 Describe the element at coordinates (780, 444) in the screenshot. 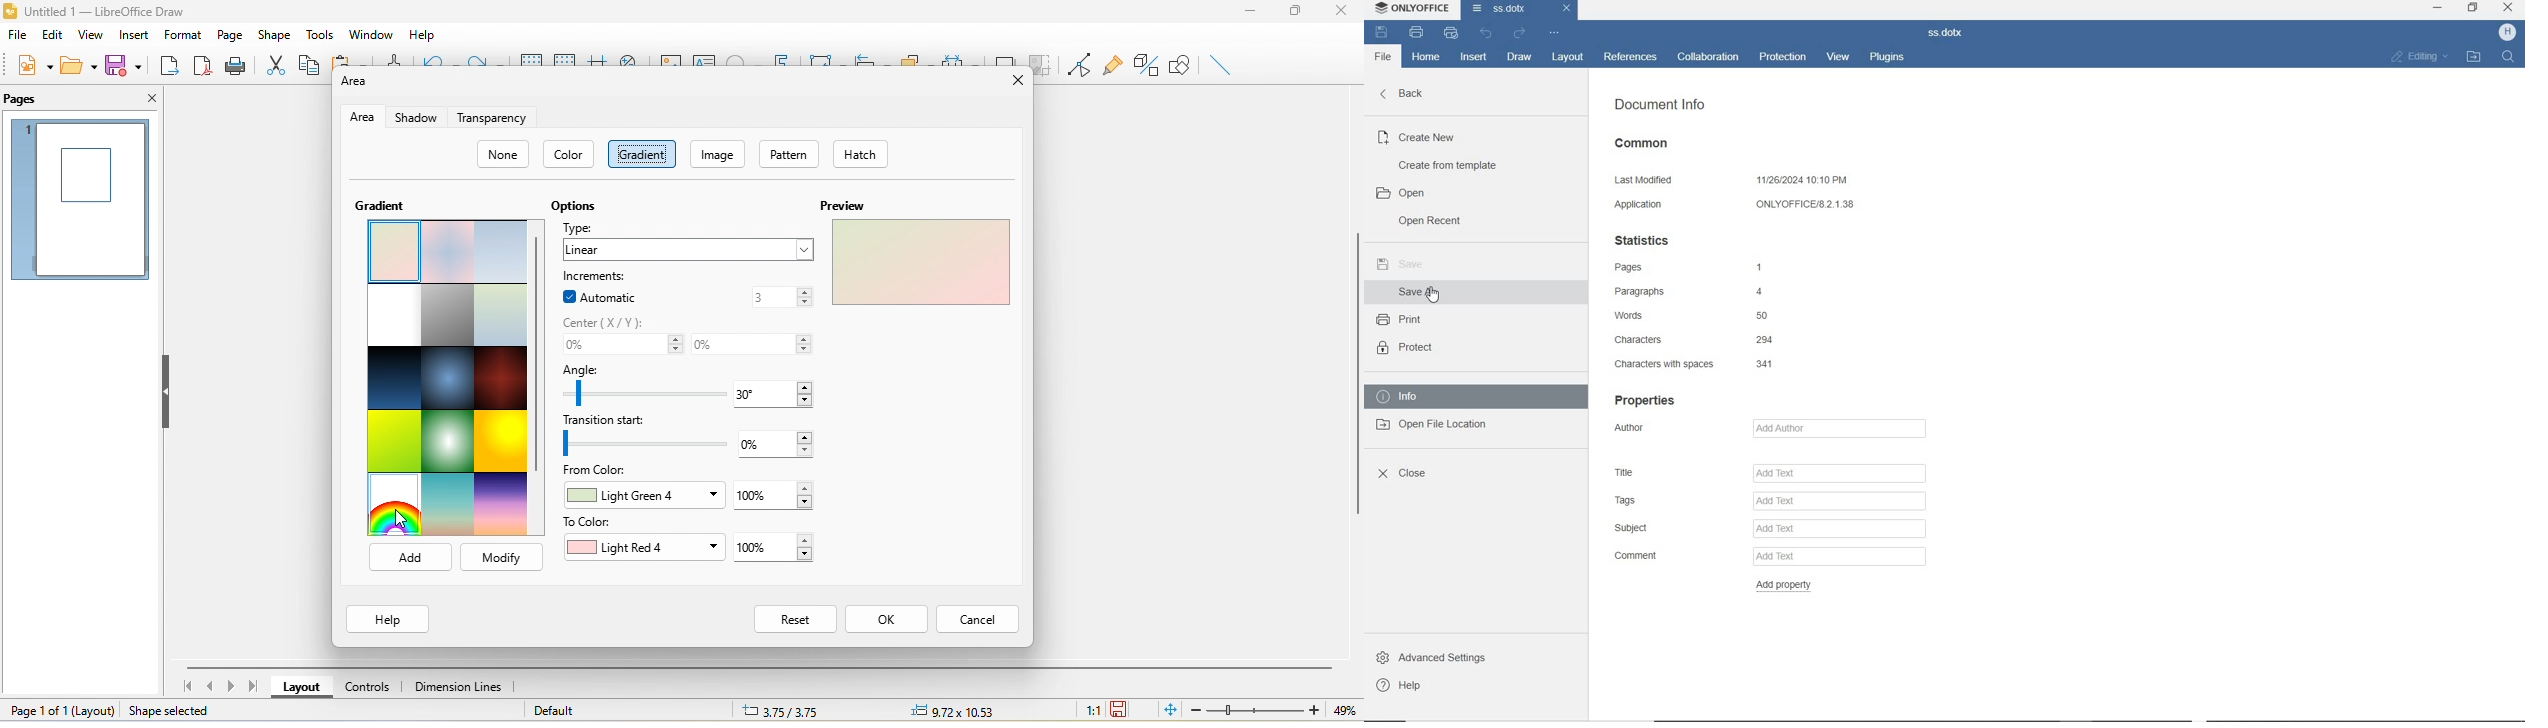

I see `0%` at that location.